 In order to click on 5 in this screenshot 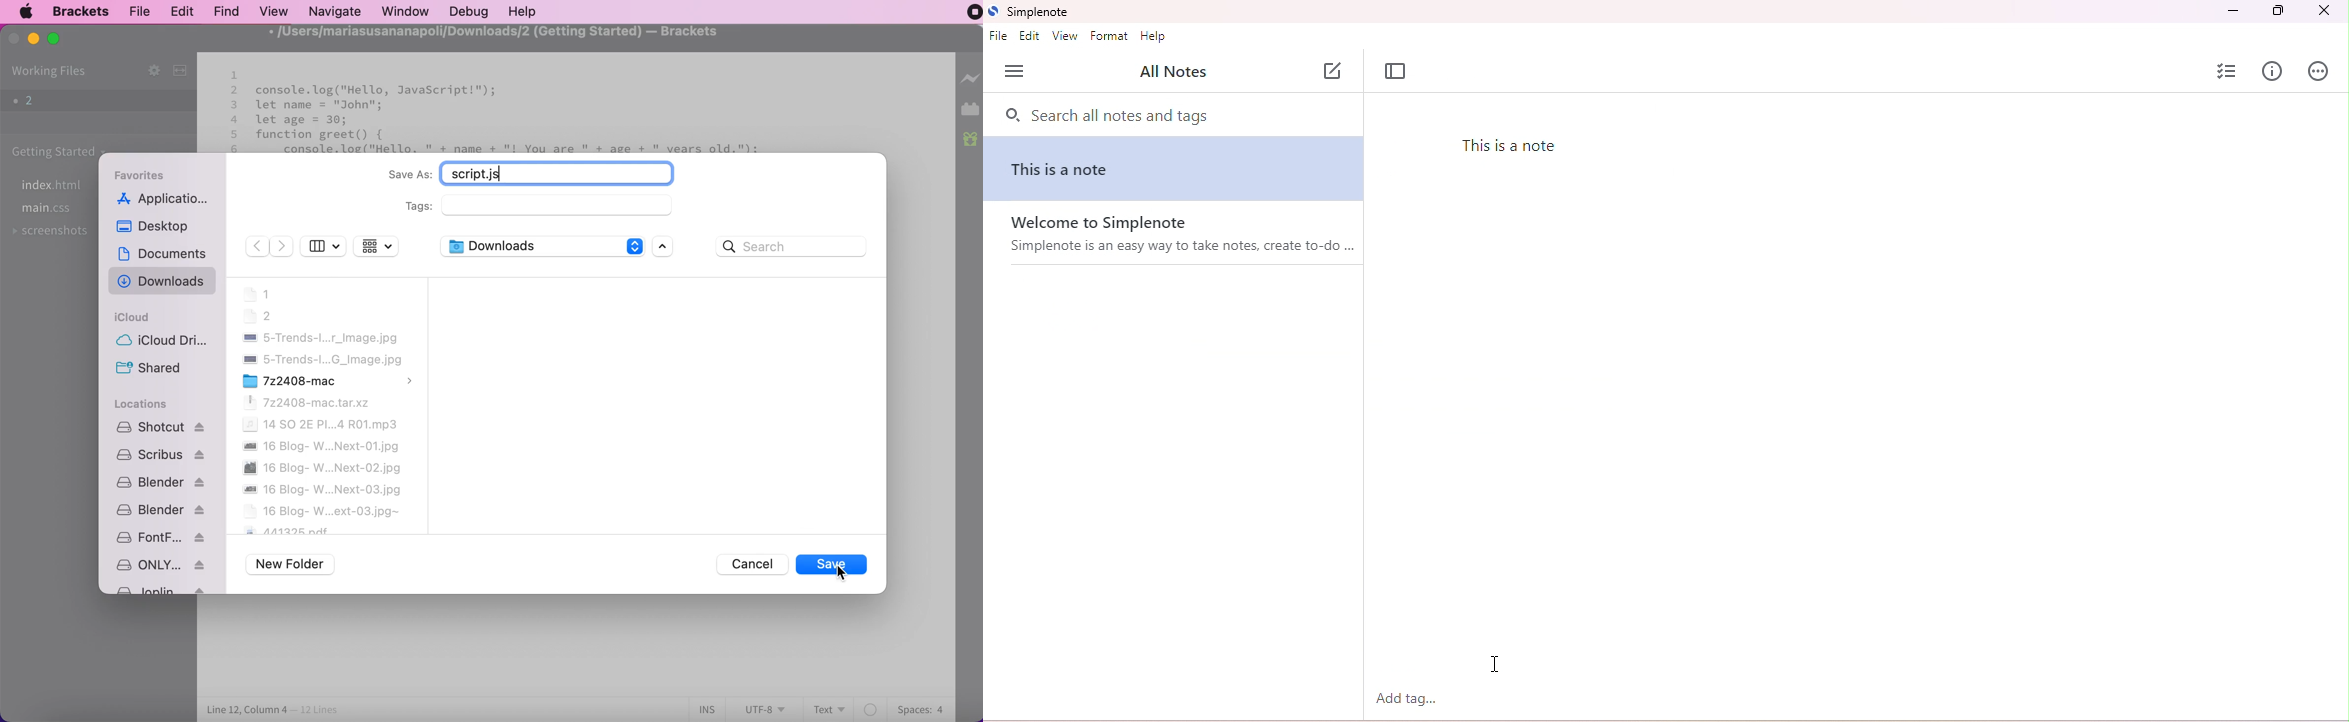, I will do `click(235, 134)`.